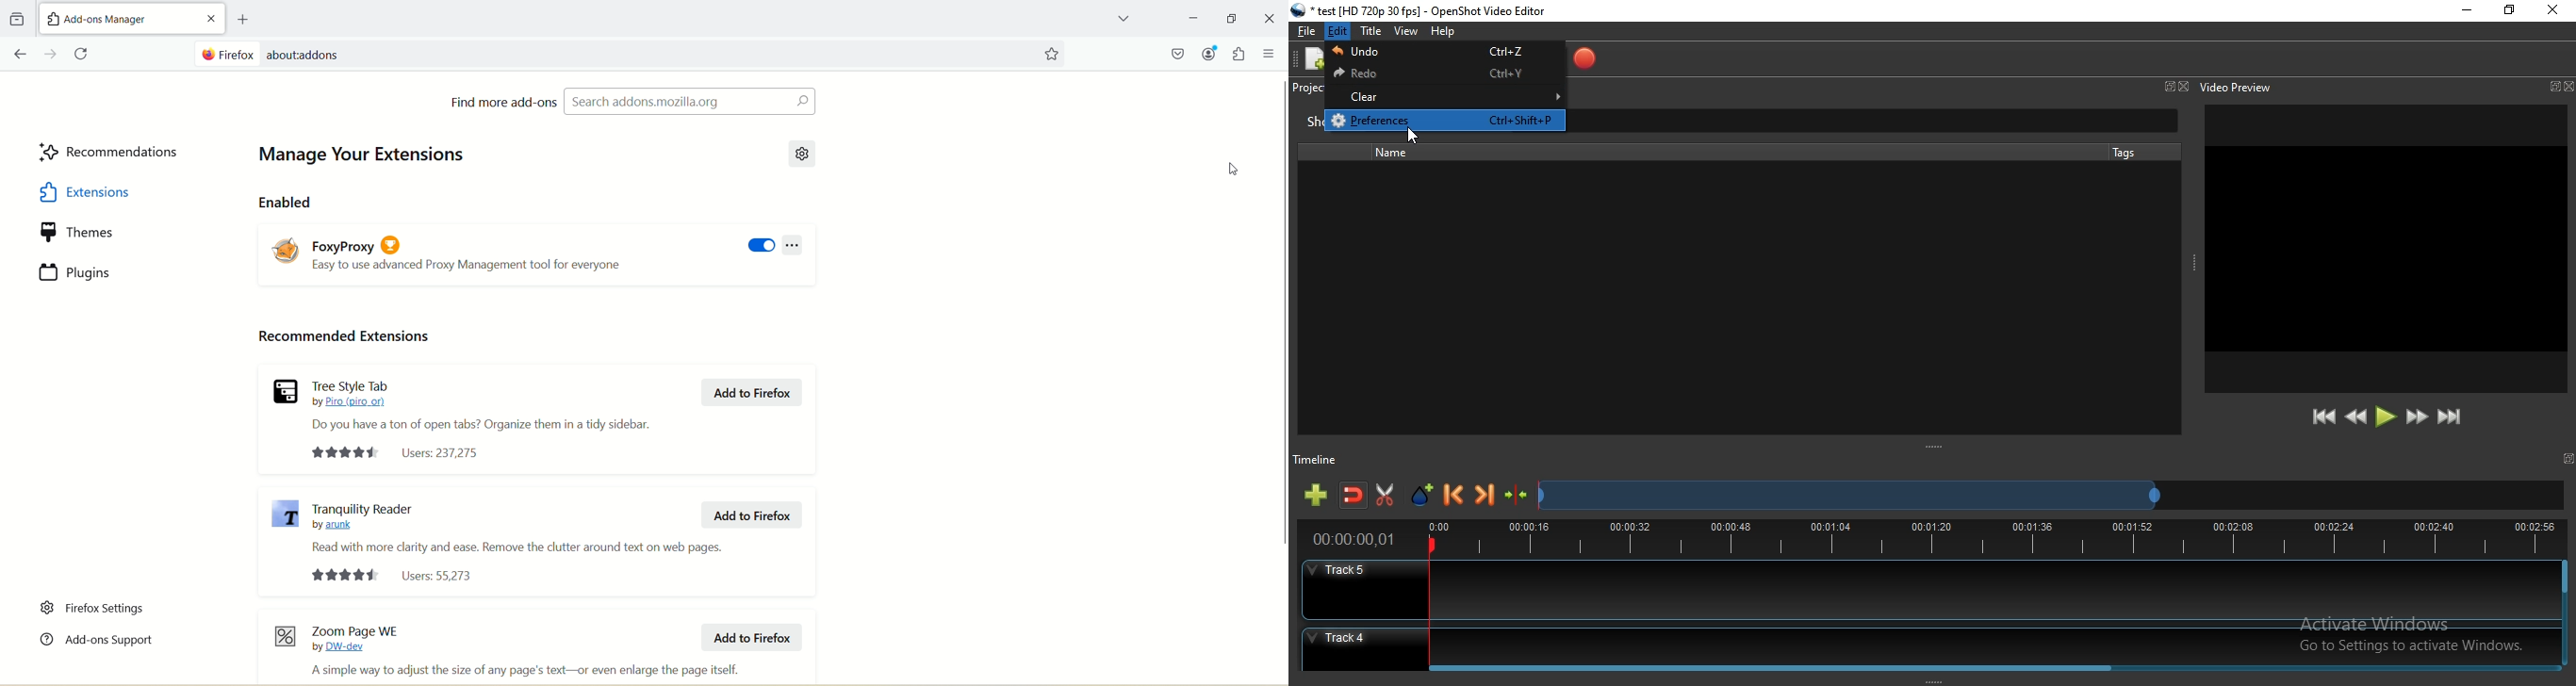 Image resolution: width=2576 pixels, height=700 pixels. I want to click on adjust window, so click(2190, 266).